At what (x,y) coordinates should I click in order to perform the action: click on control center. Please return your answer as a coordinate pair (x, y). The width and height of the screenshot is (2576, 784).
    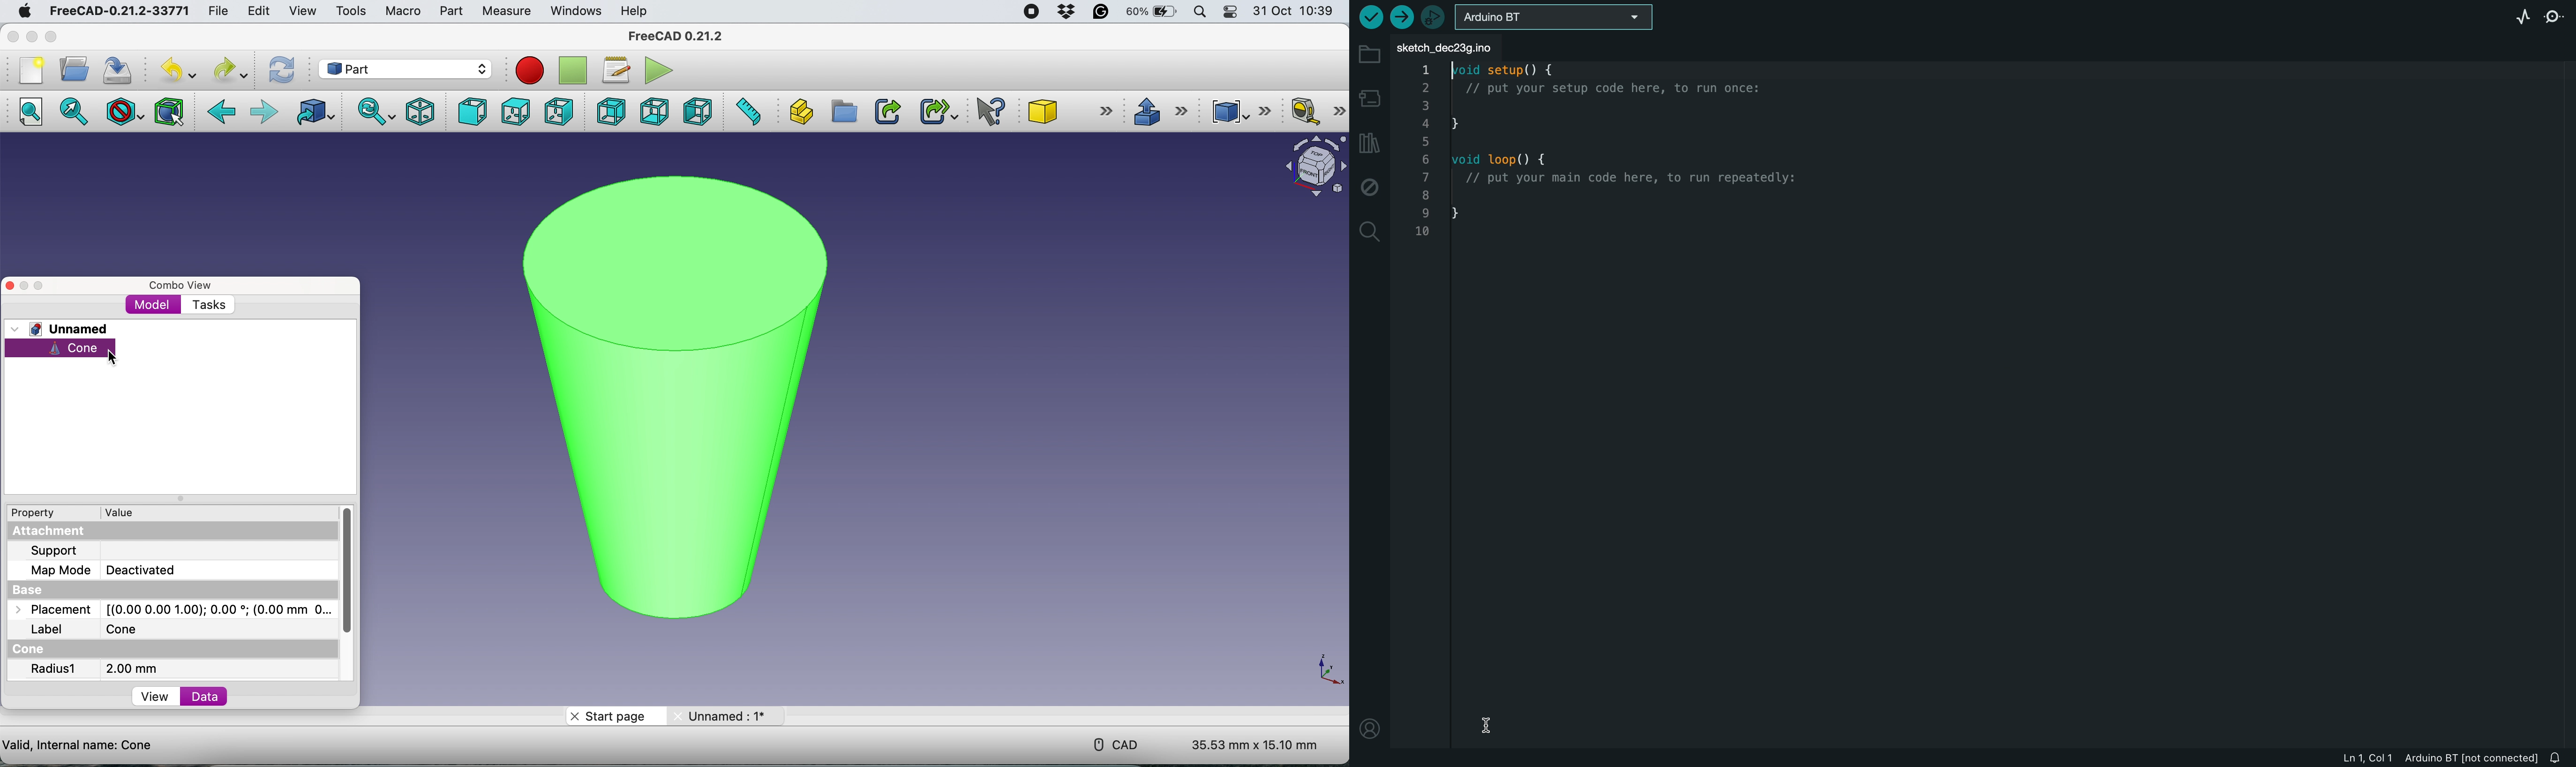
    Looking at the image, I should click on (1232, 13).